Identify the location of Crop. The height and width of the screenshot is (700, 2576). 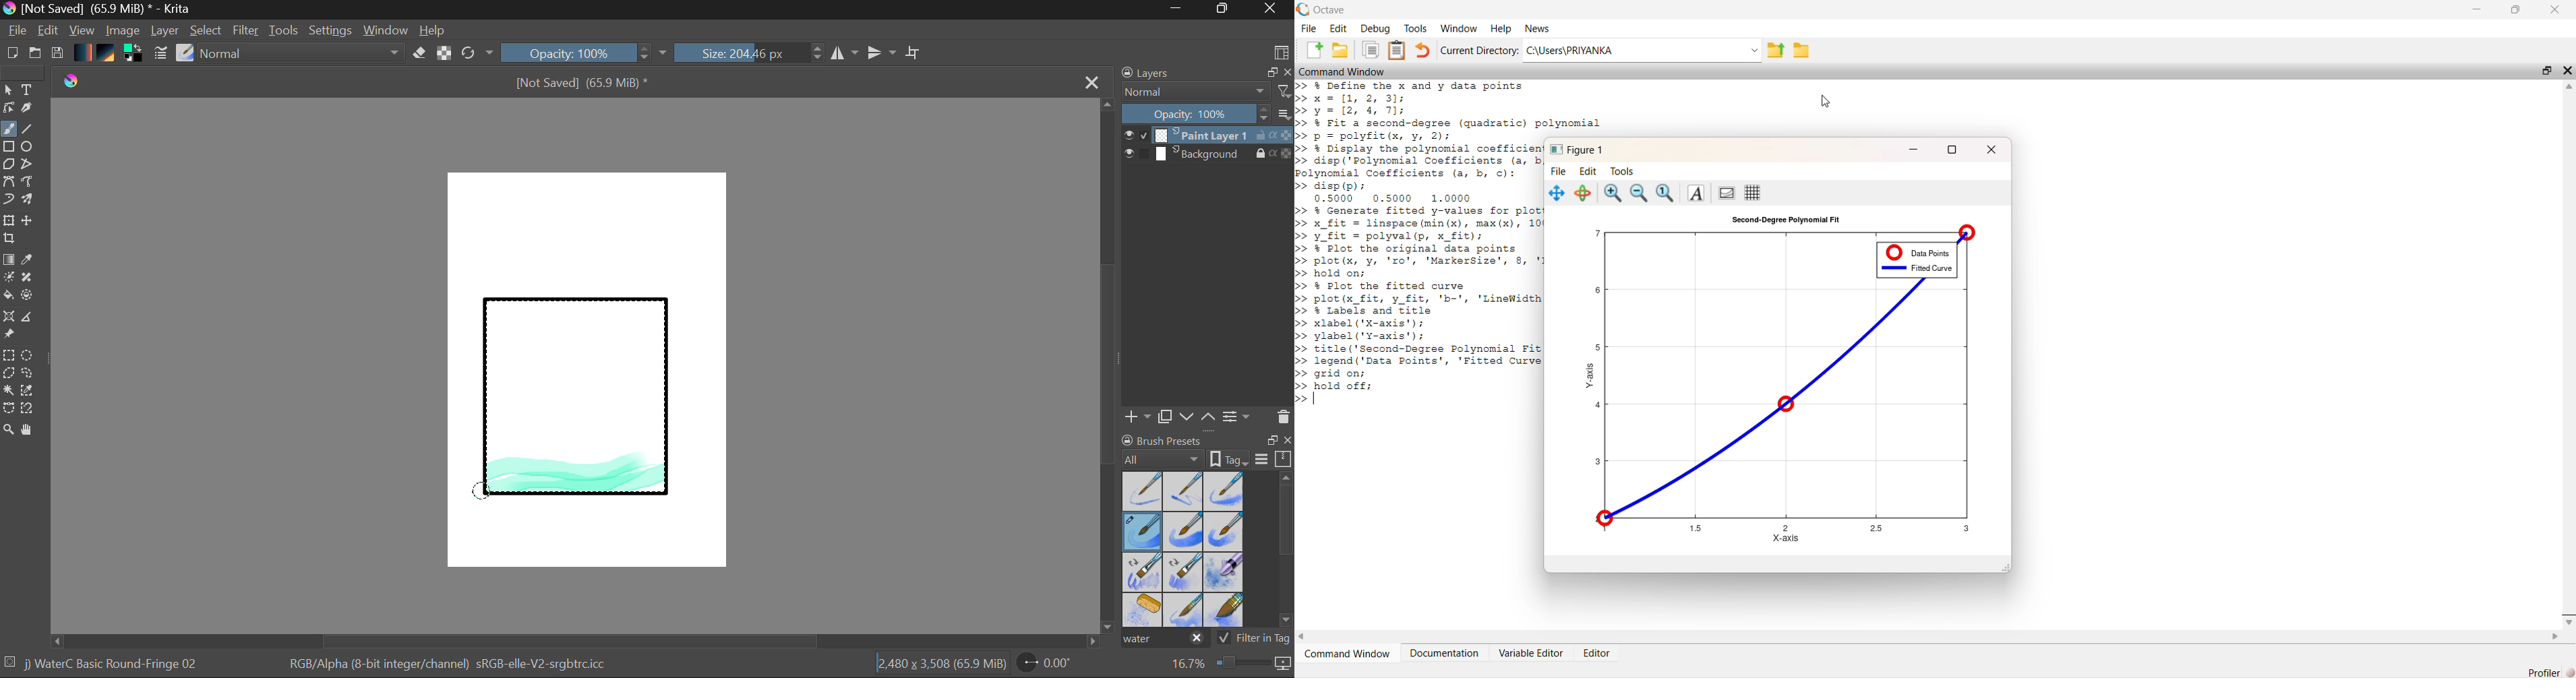
(11, 239).